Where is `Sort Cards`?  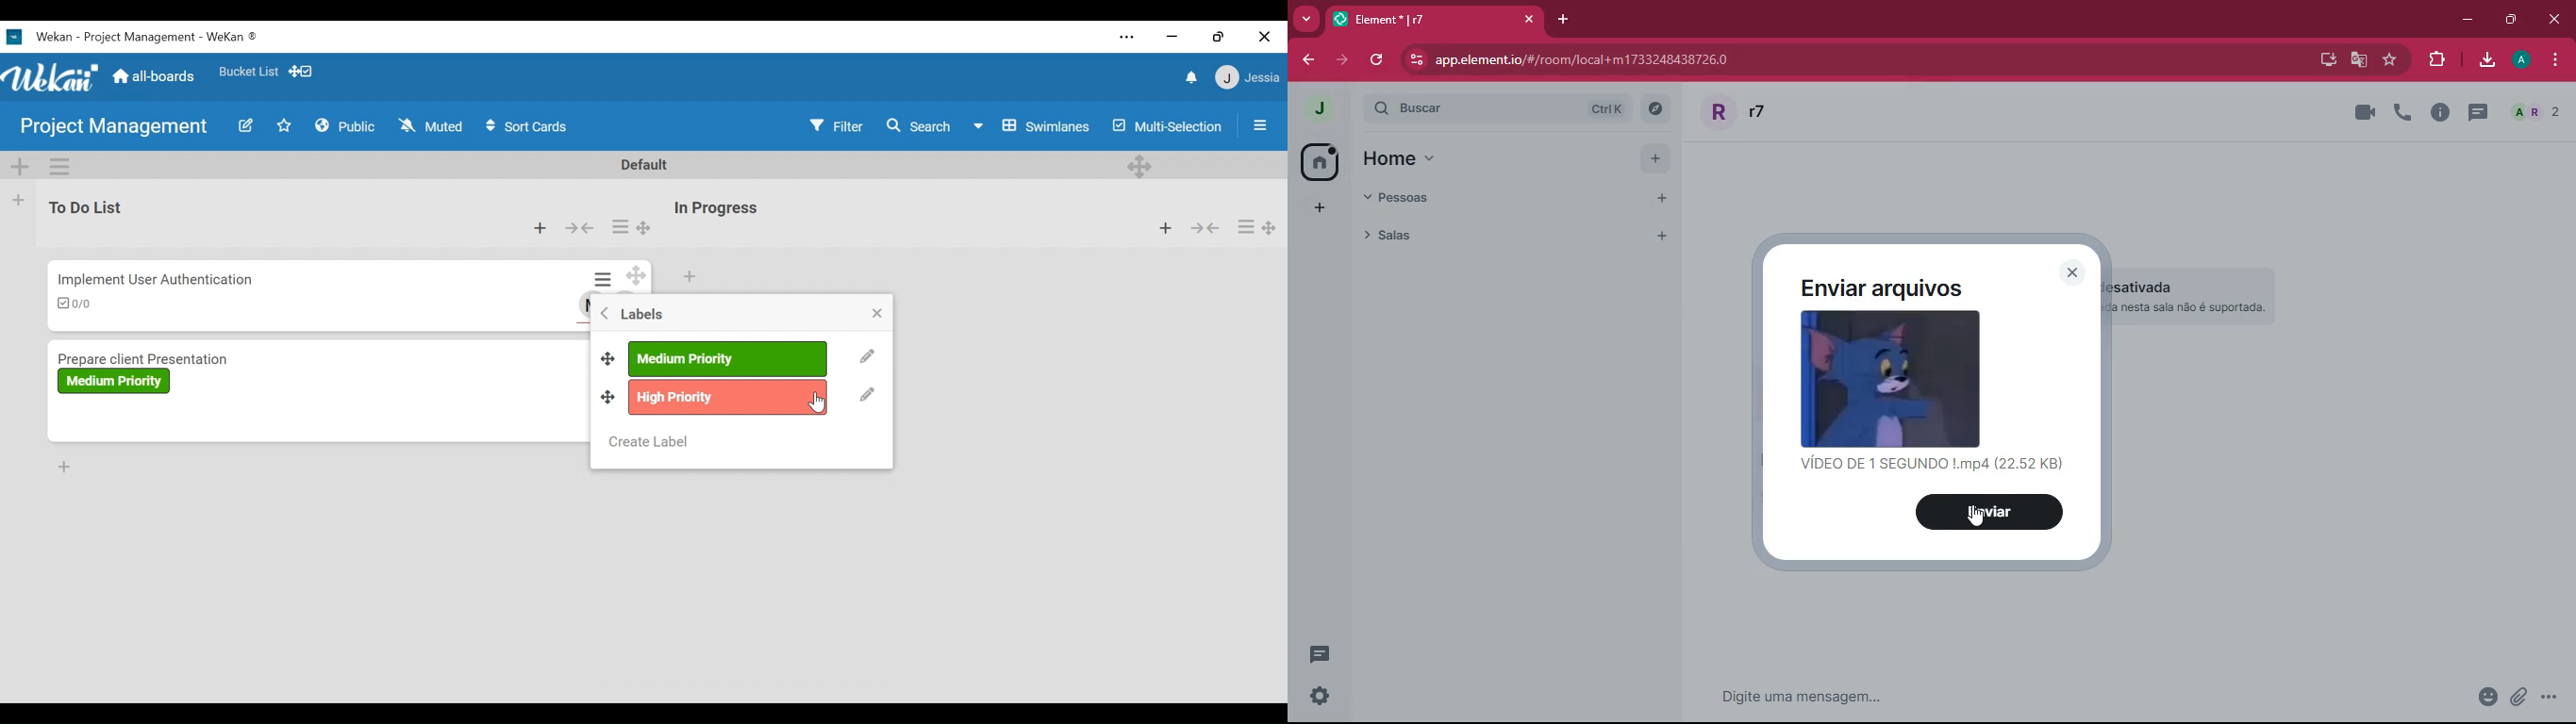
Sort Cards is located at coordinates (532, 126).